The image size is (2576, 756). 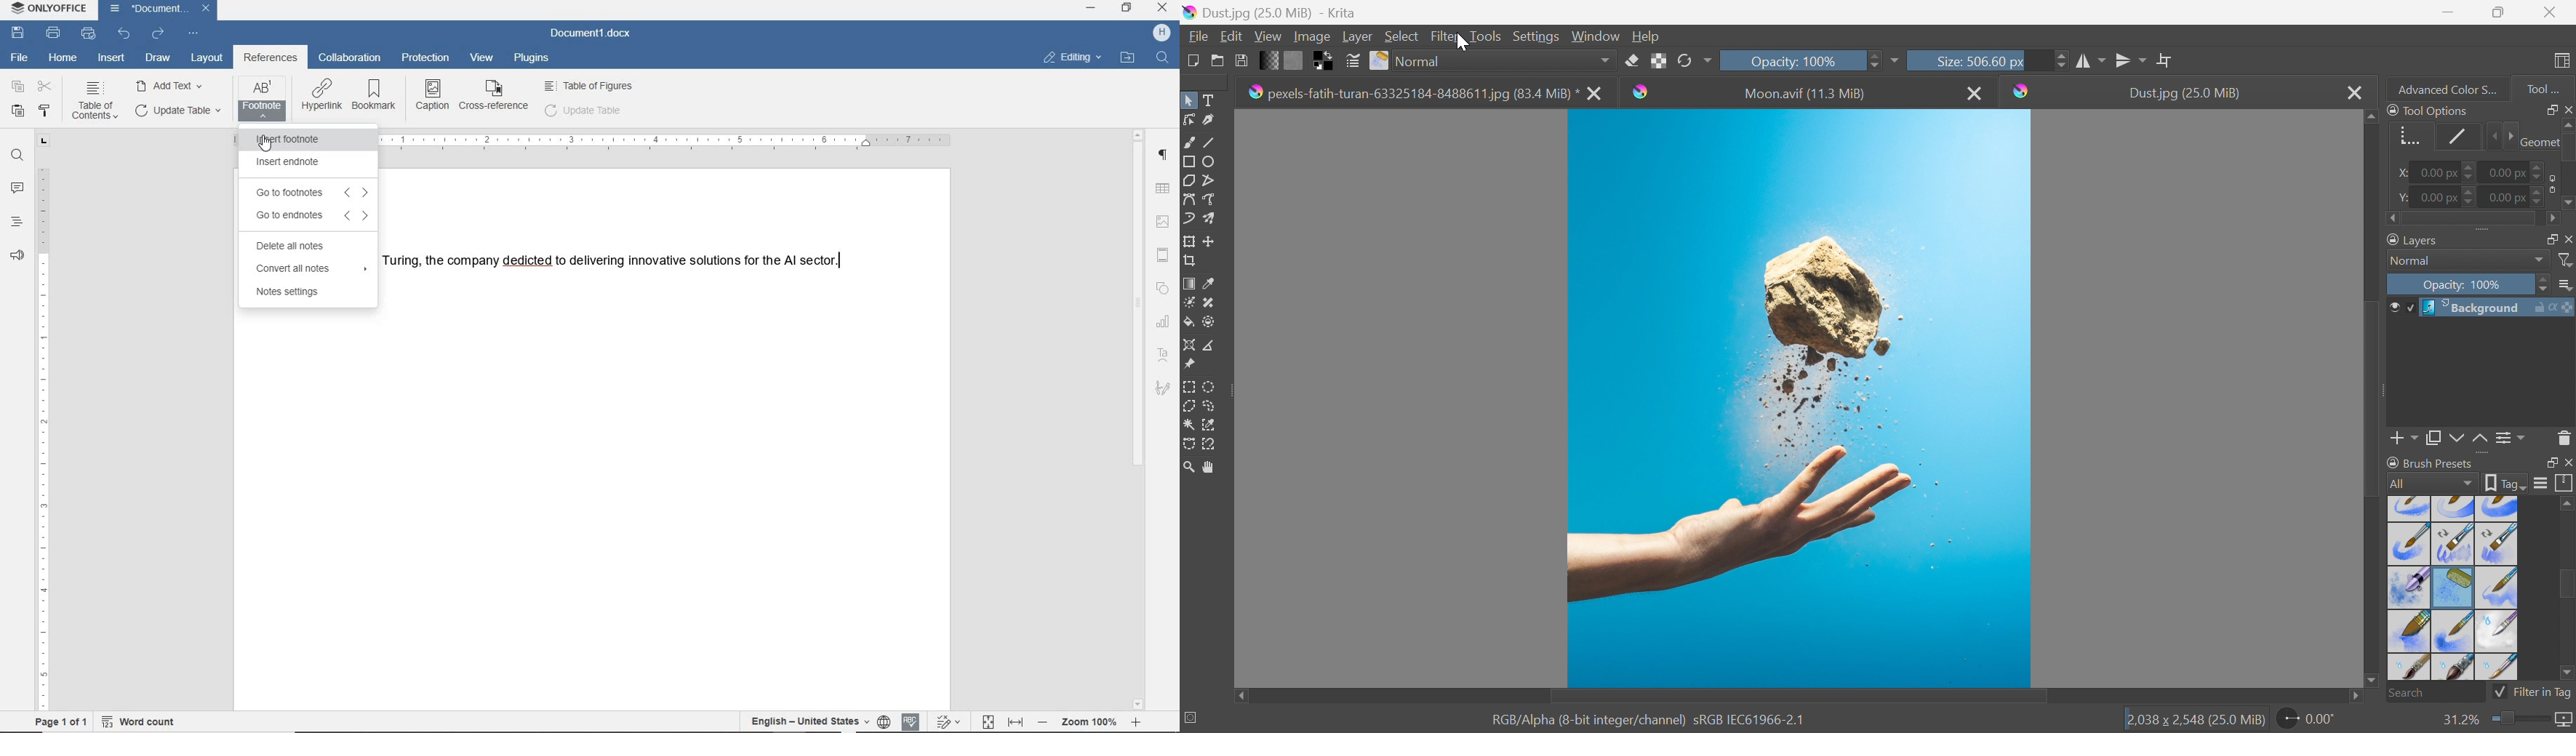 I want to click on HEADER & FOOTERS, so click(x=1165, y=253).